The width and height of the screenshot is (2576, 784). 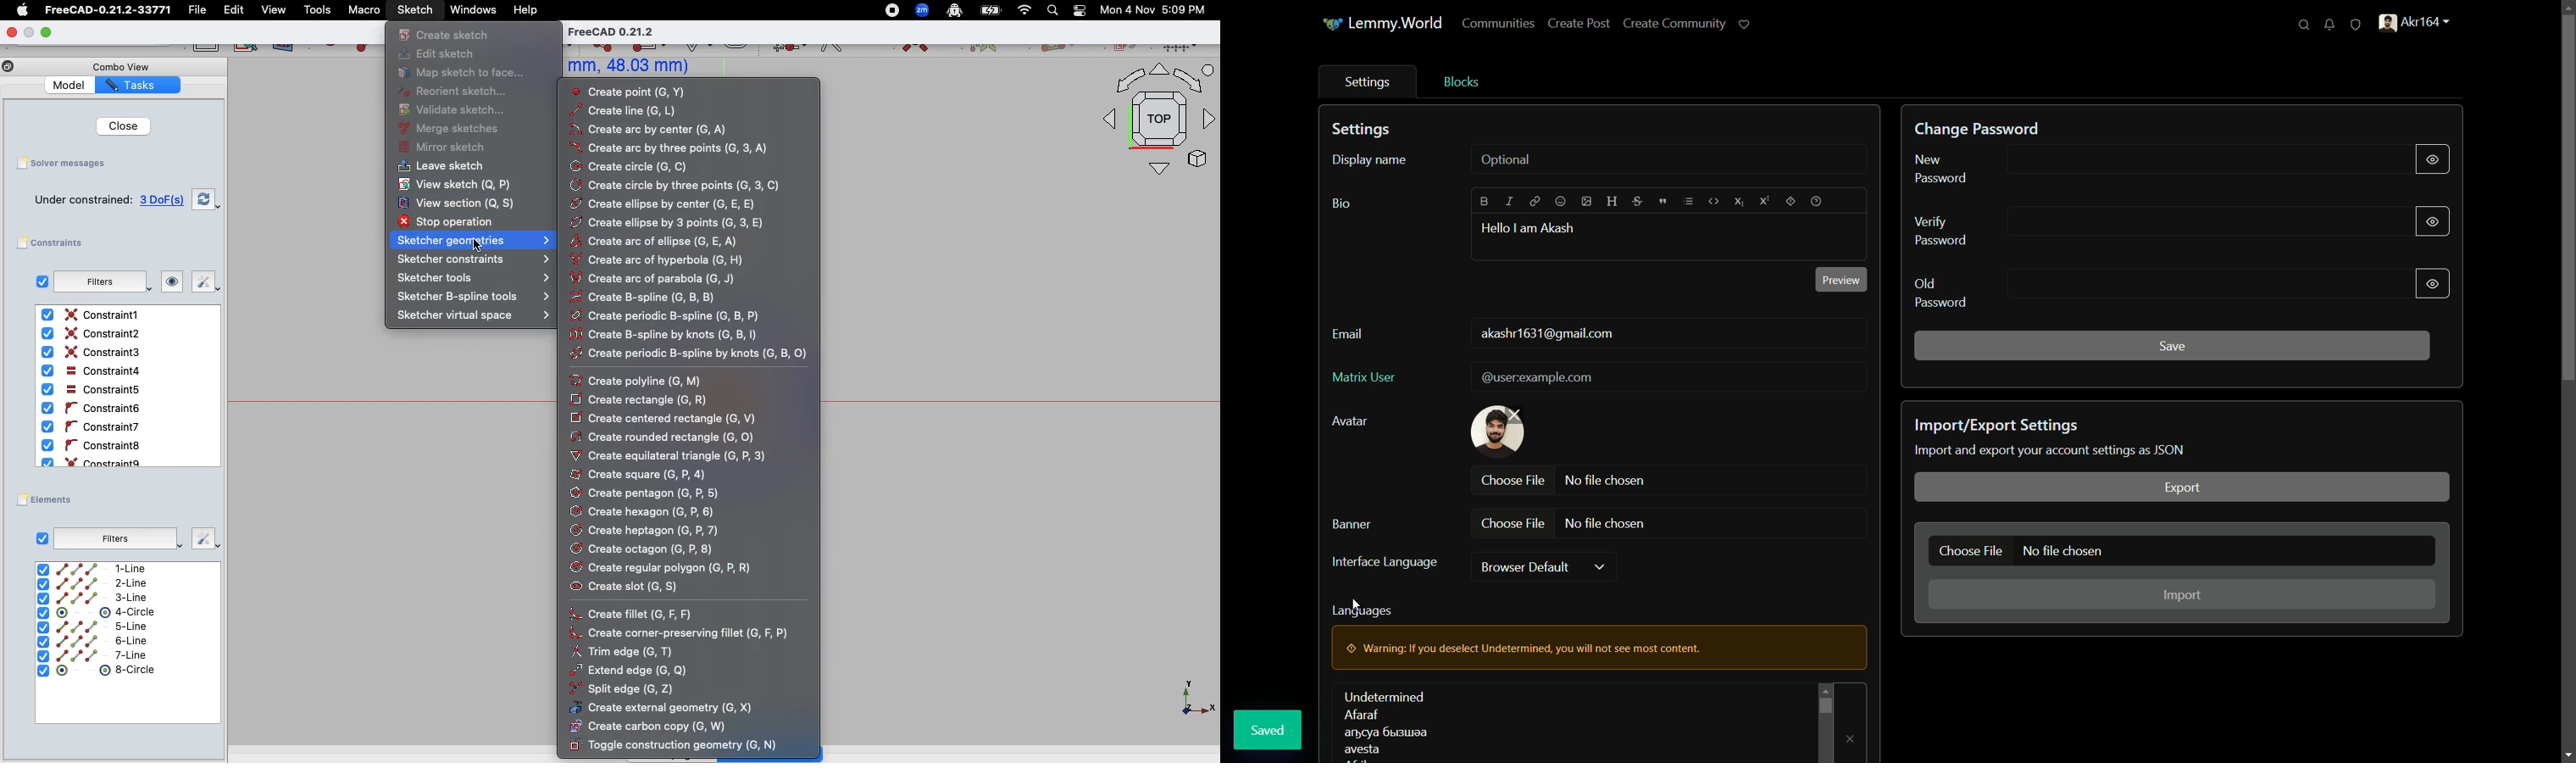 What do you see at coordinates (954, 12) in the screenshot?
I see `Robot` at bounding box center [954, 12].